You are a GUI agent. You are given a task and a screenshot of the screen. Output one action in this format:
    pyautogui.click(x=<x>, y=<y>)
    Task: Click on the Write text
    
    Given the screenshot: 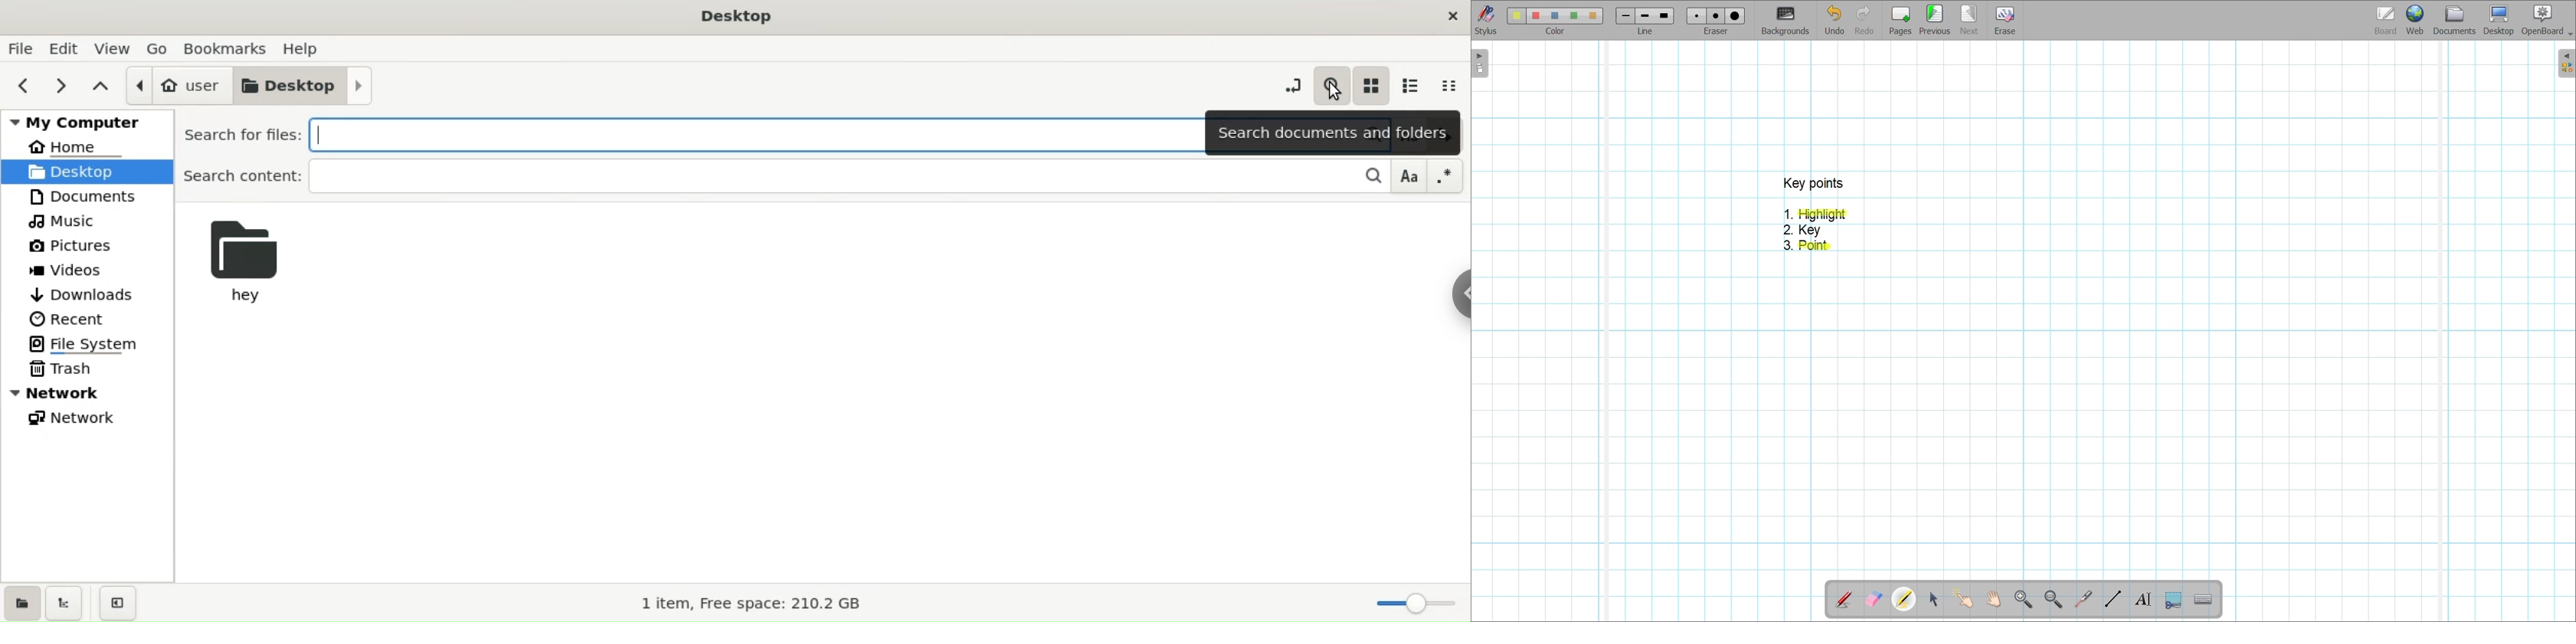 What is the action you would take?
    pyautogui.click(x=2143, y=600)
    